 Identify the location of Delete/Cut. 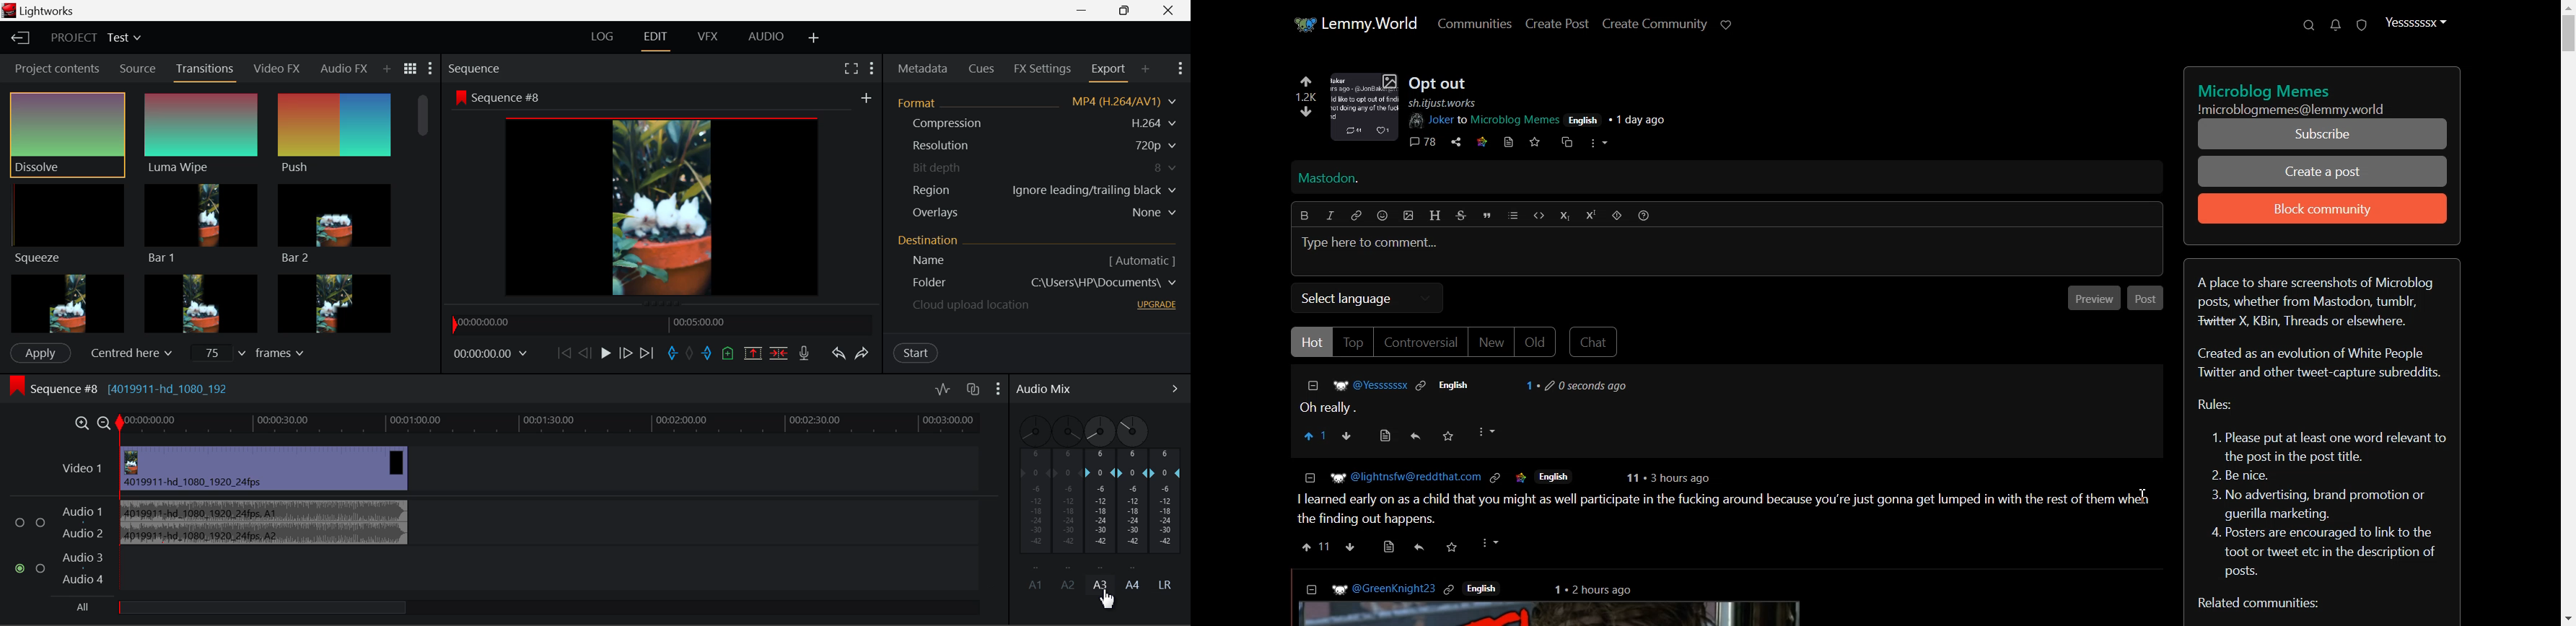
(780, 352).